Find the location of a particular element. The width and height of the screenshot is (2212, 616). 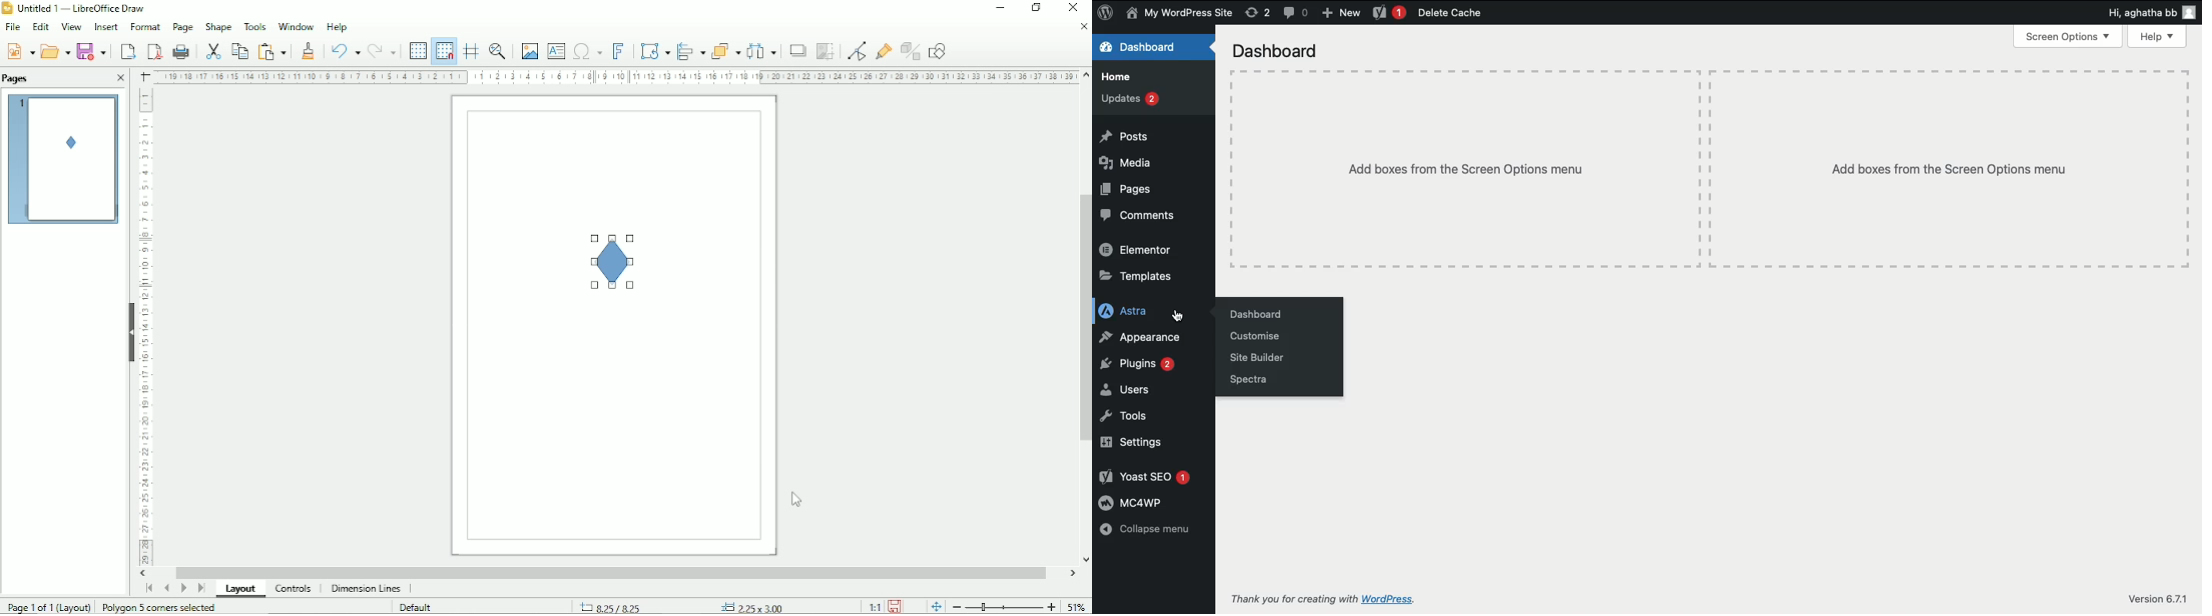

Open is located at coordinates (55, 50).